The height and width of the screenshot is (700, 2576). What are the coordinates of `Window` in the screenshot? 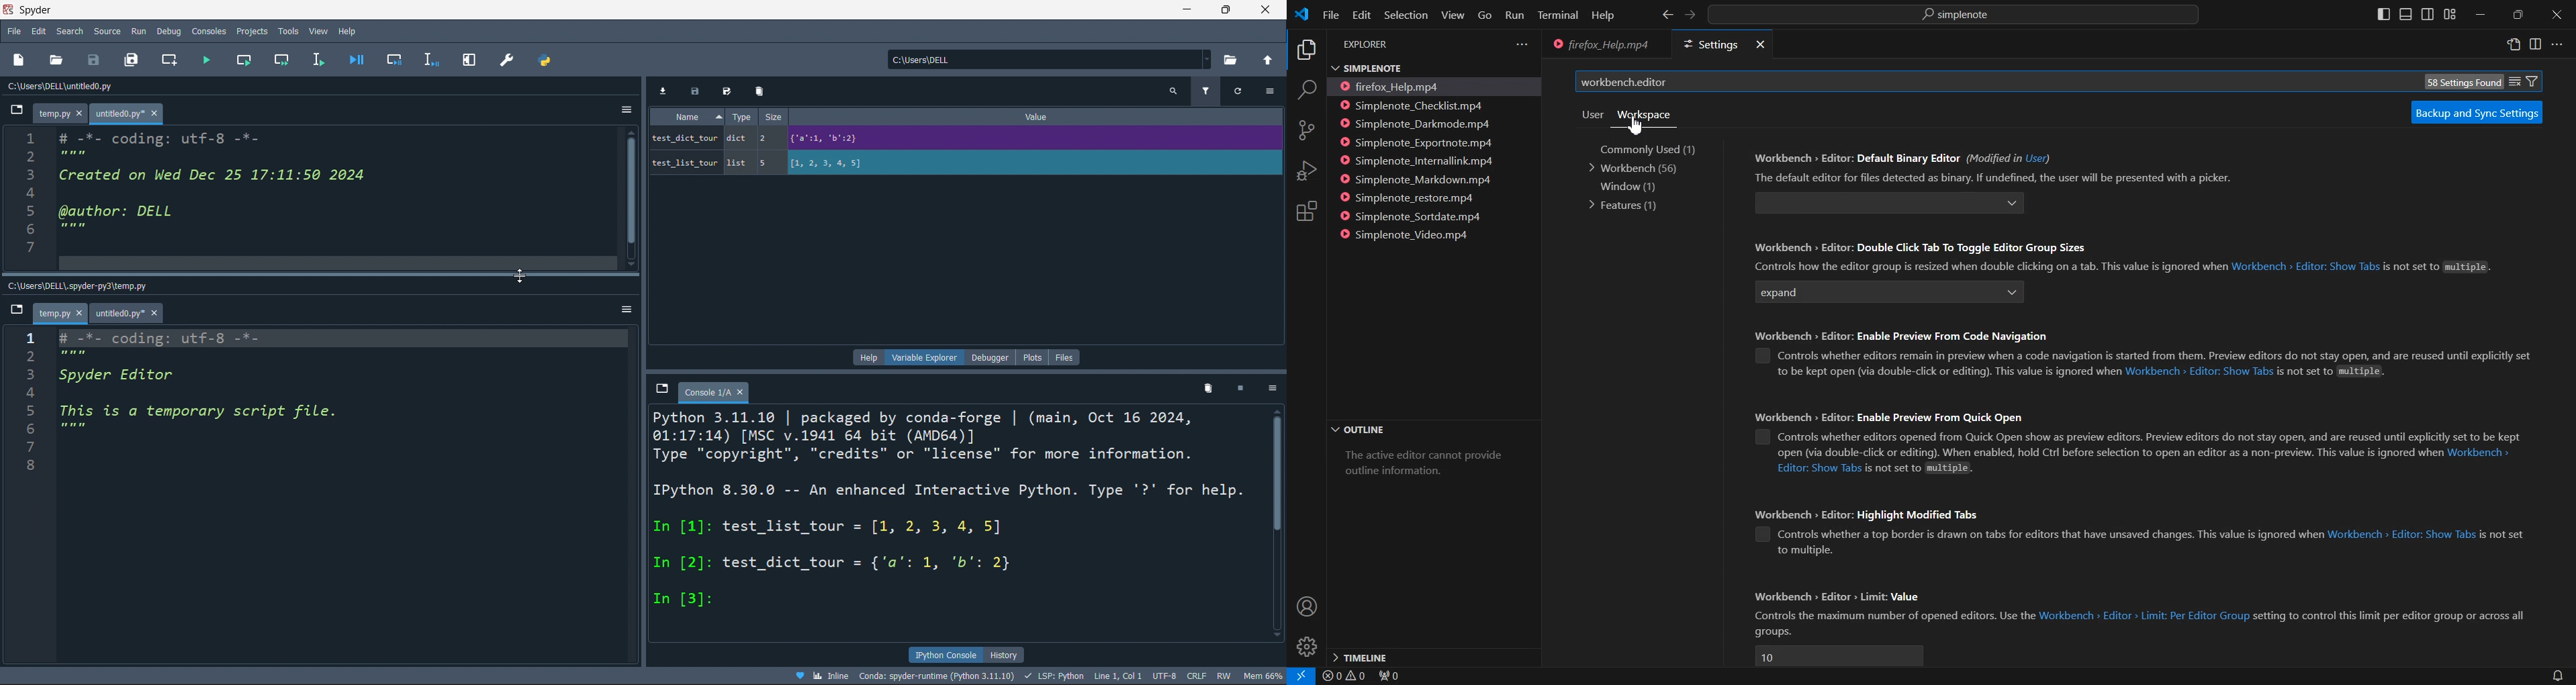 It's located at (1627, 186).